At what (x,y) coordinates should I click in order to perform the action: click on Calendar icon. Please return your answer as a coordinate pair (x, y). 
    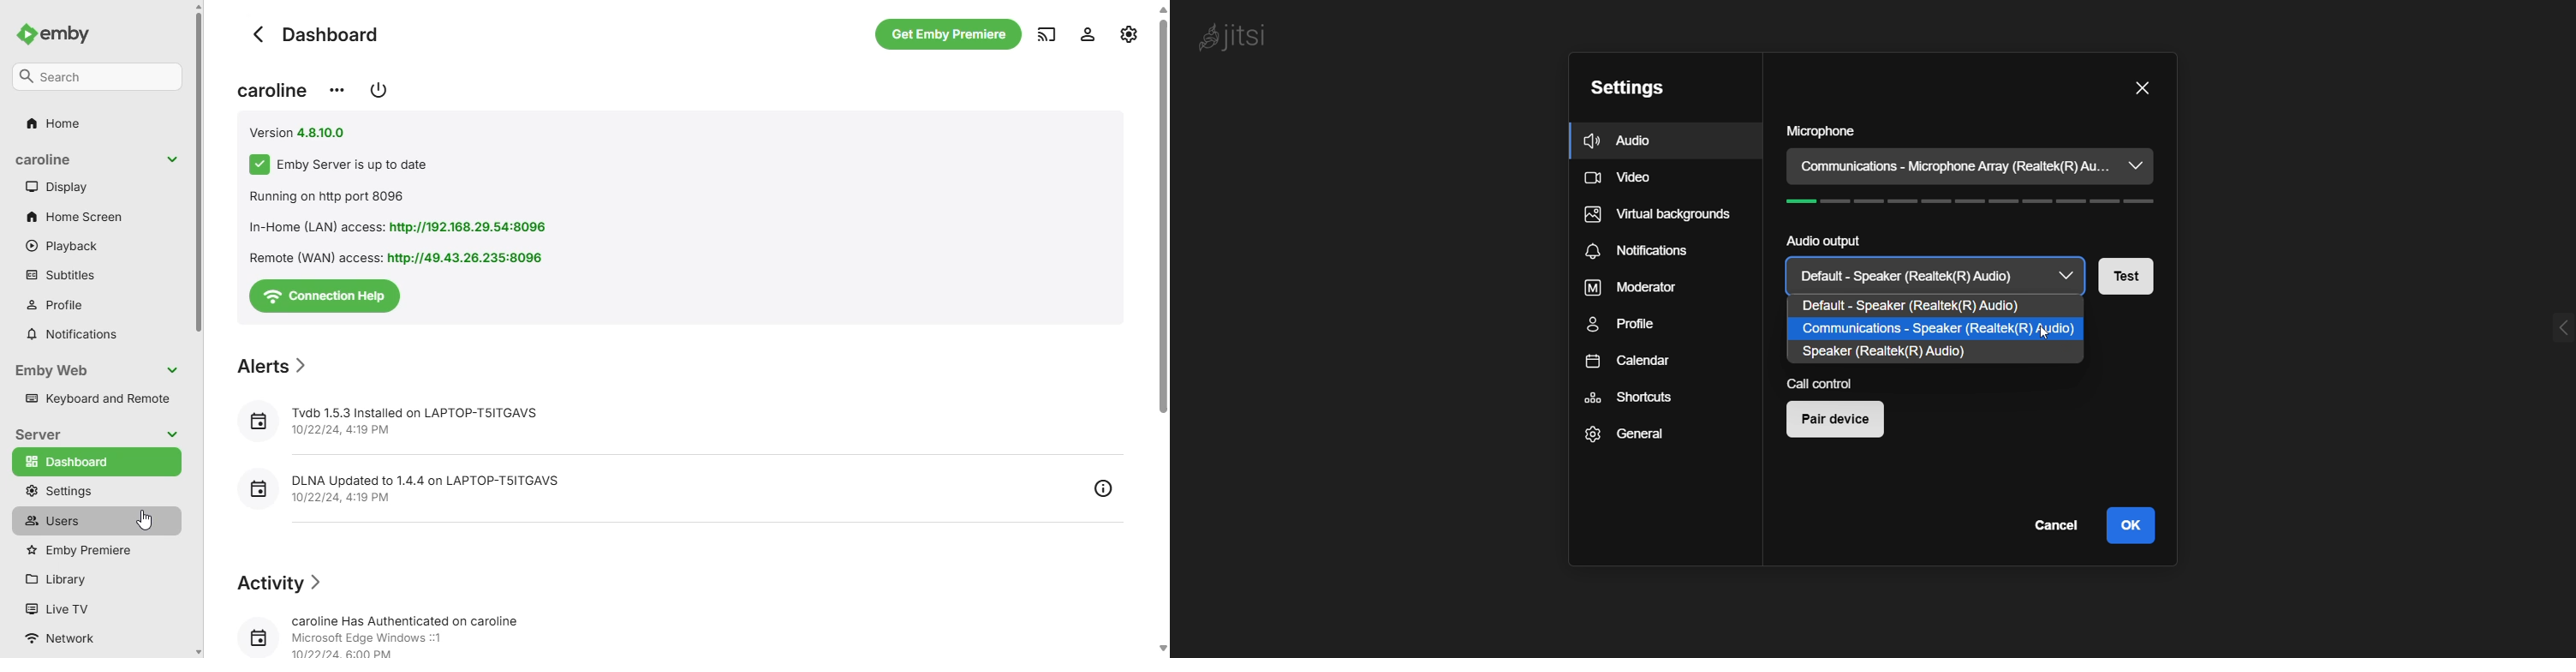
    Looking at the image, I should click on (256, 422).